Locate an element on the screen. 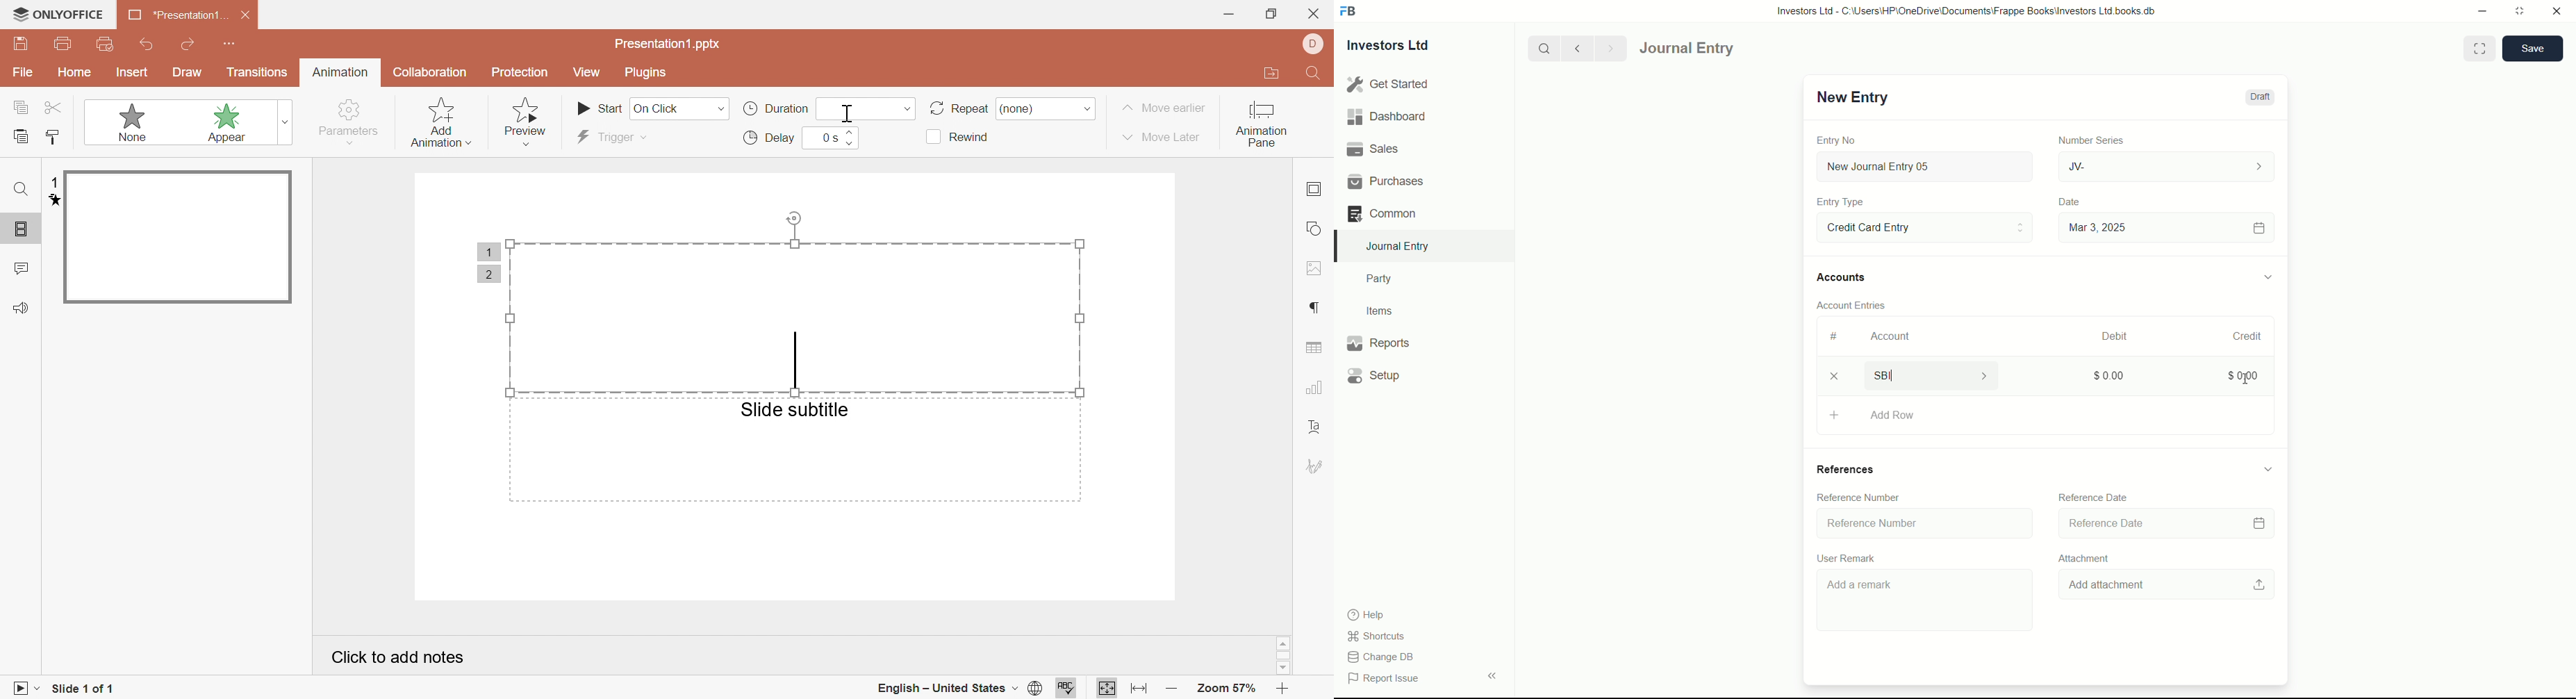 This screenshot has height=700, width=2576. $0.00 is located at coordinates (2238, 373).